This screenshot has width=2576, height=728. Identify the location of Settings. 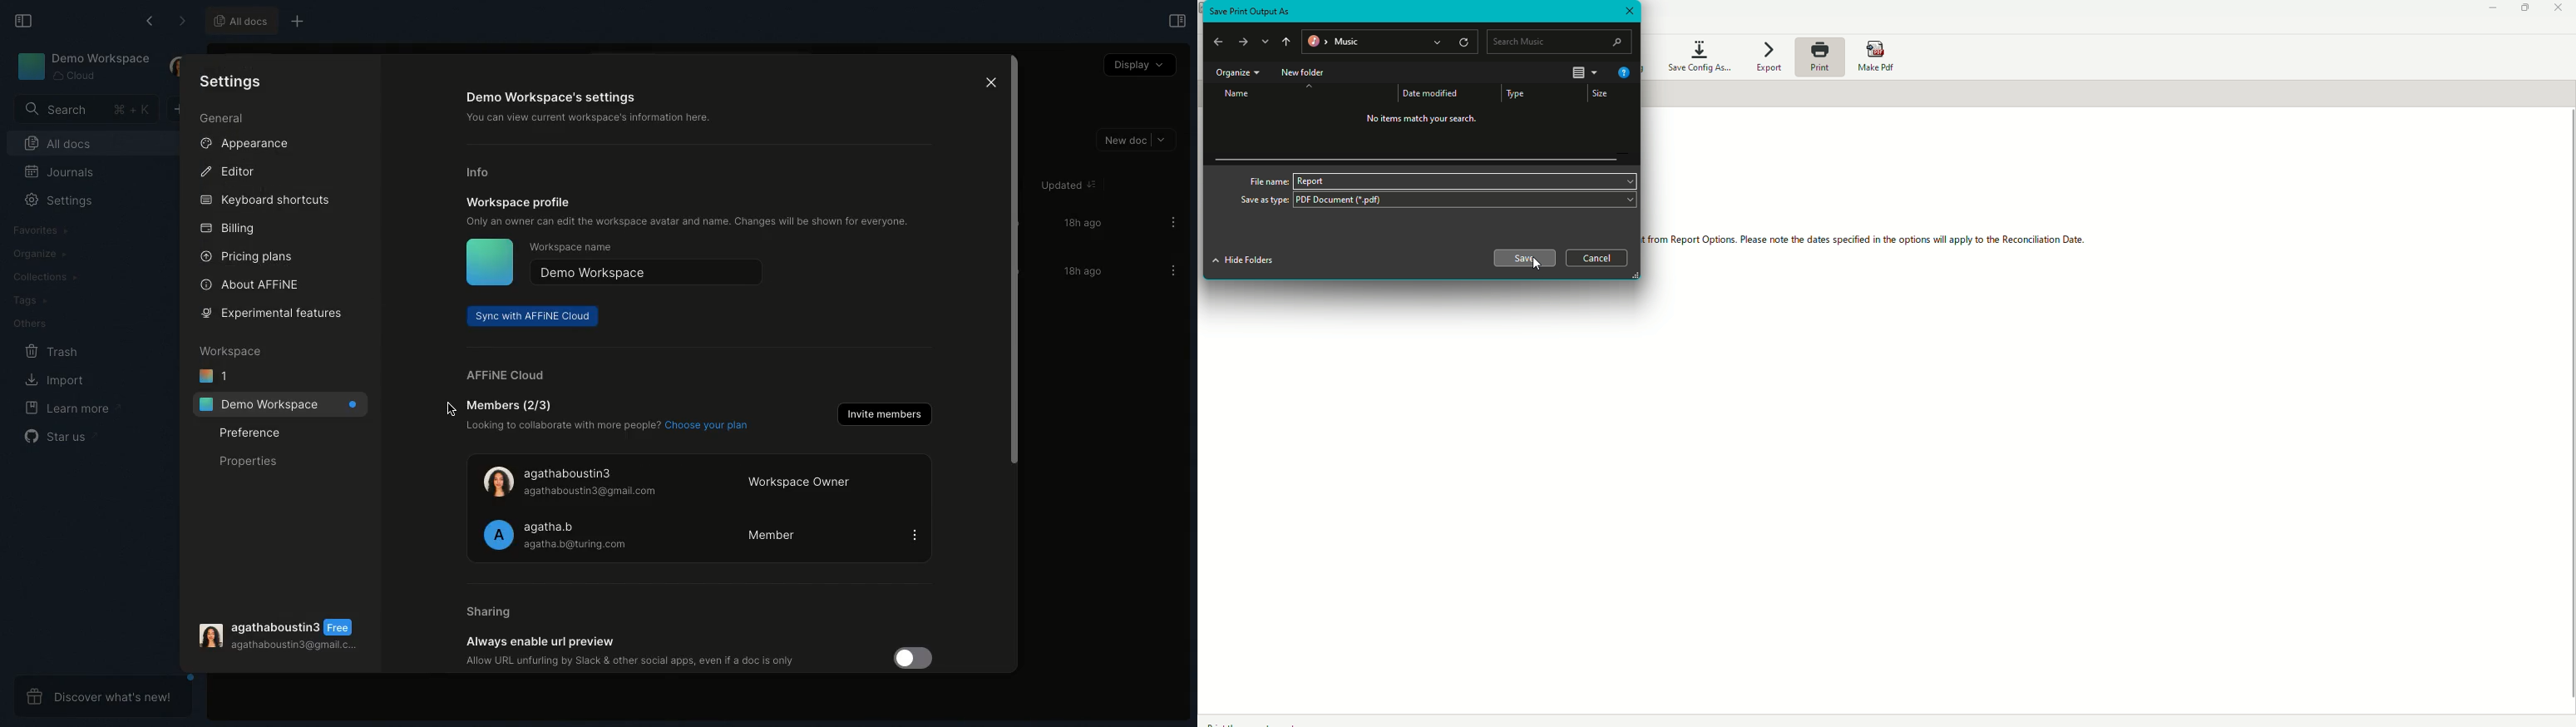
(55, 200).